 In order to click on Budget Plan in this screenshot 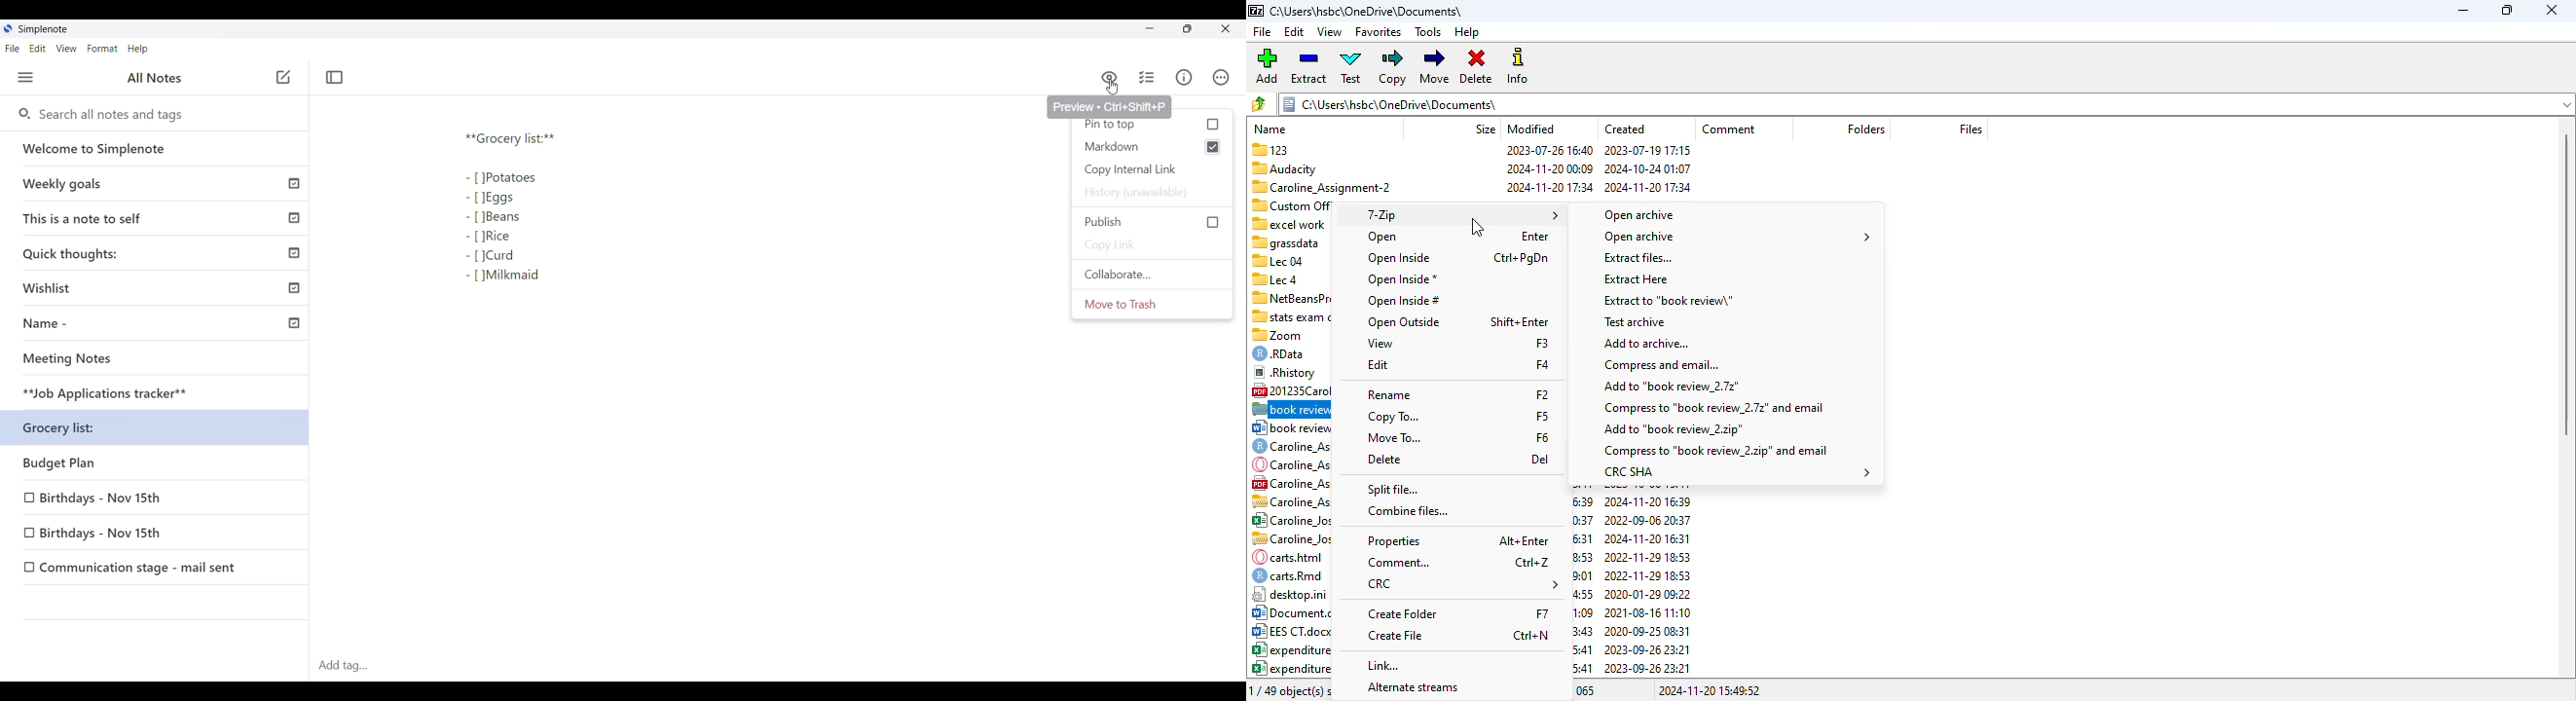, I will do `click(158, 465)`.